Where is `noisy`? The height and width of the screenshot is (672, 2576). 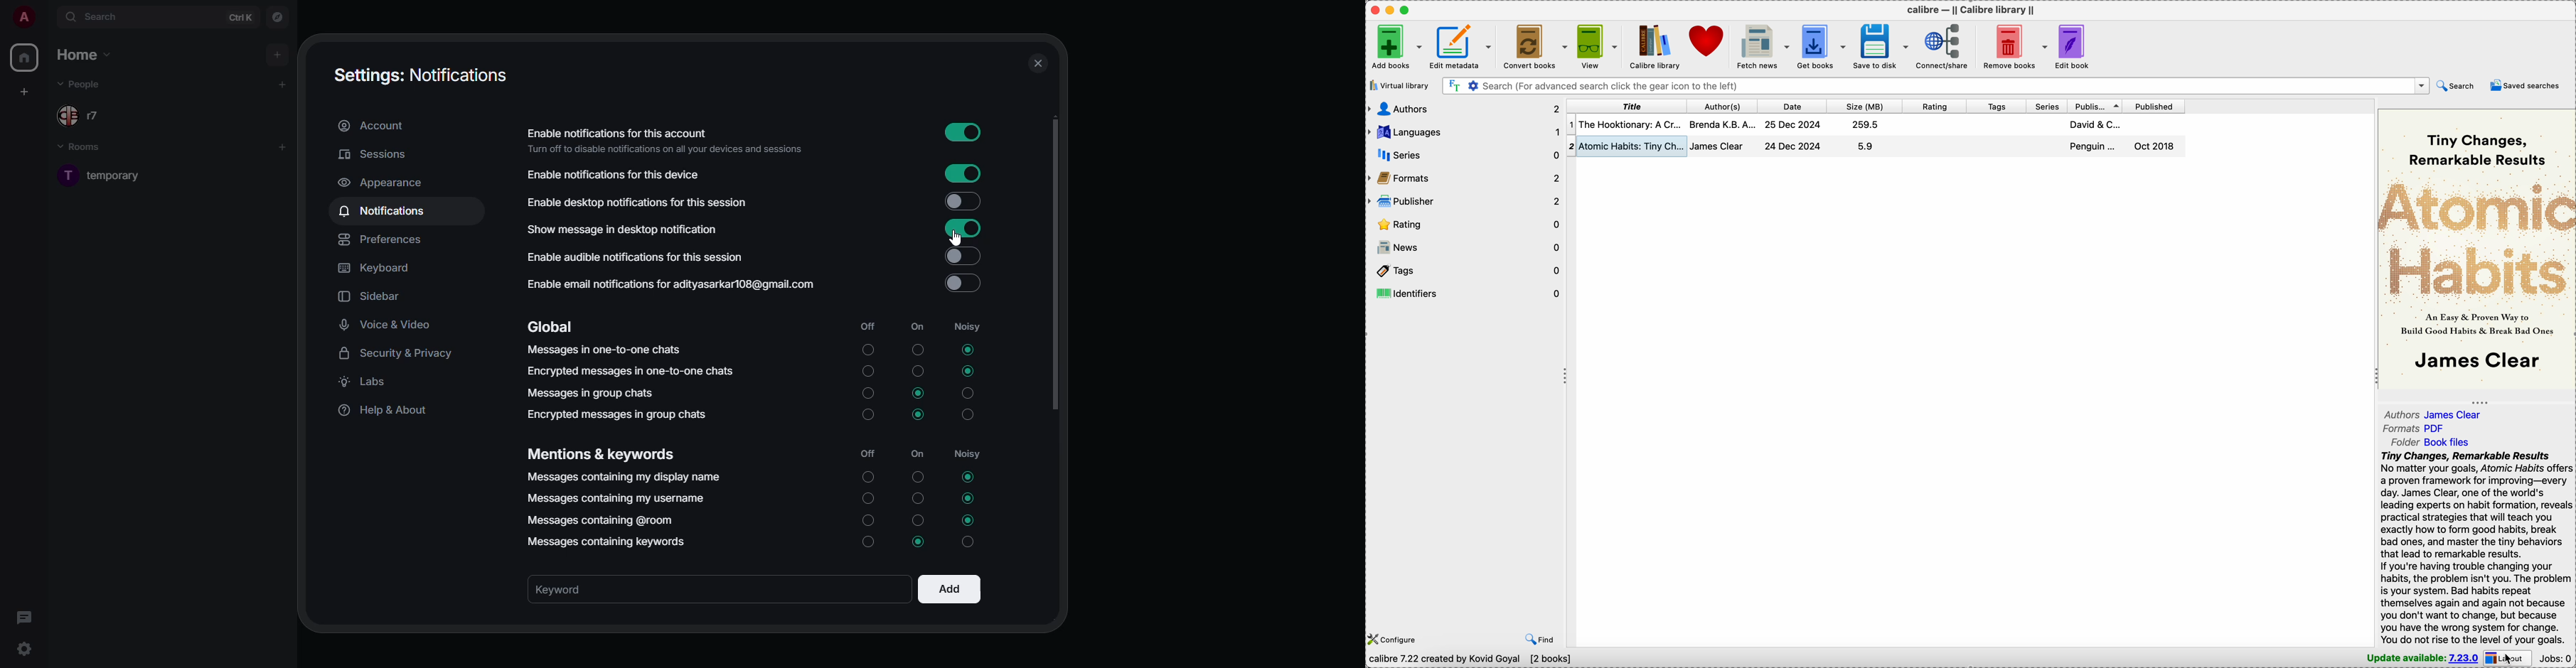
noisy is located at coordinates (969, 456).